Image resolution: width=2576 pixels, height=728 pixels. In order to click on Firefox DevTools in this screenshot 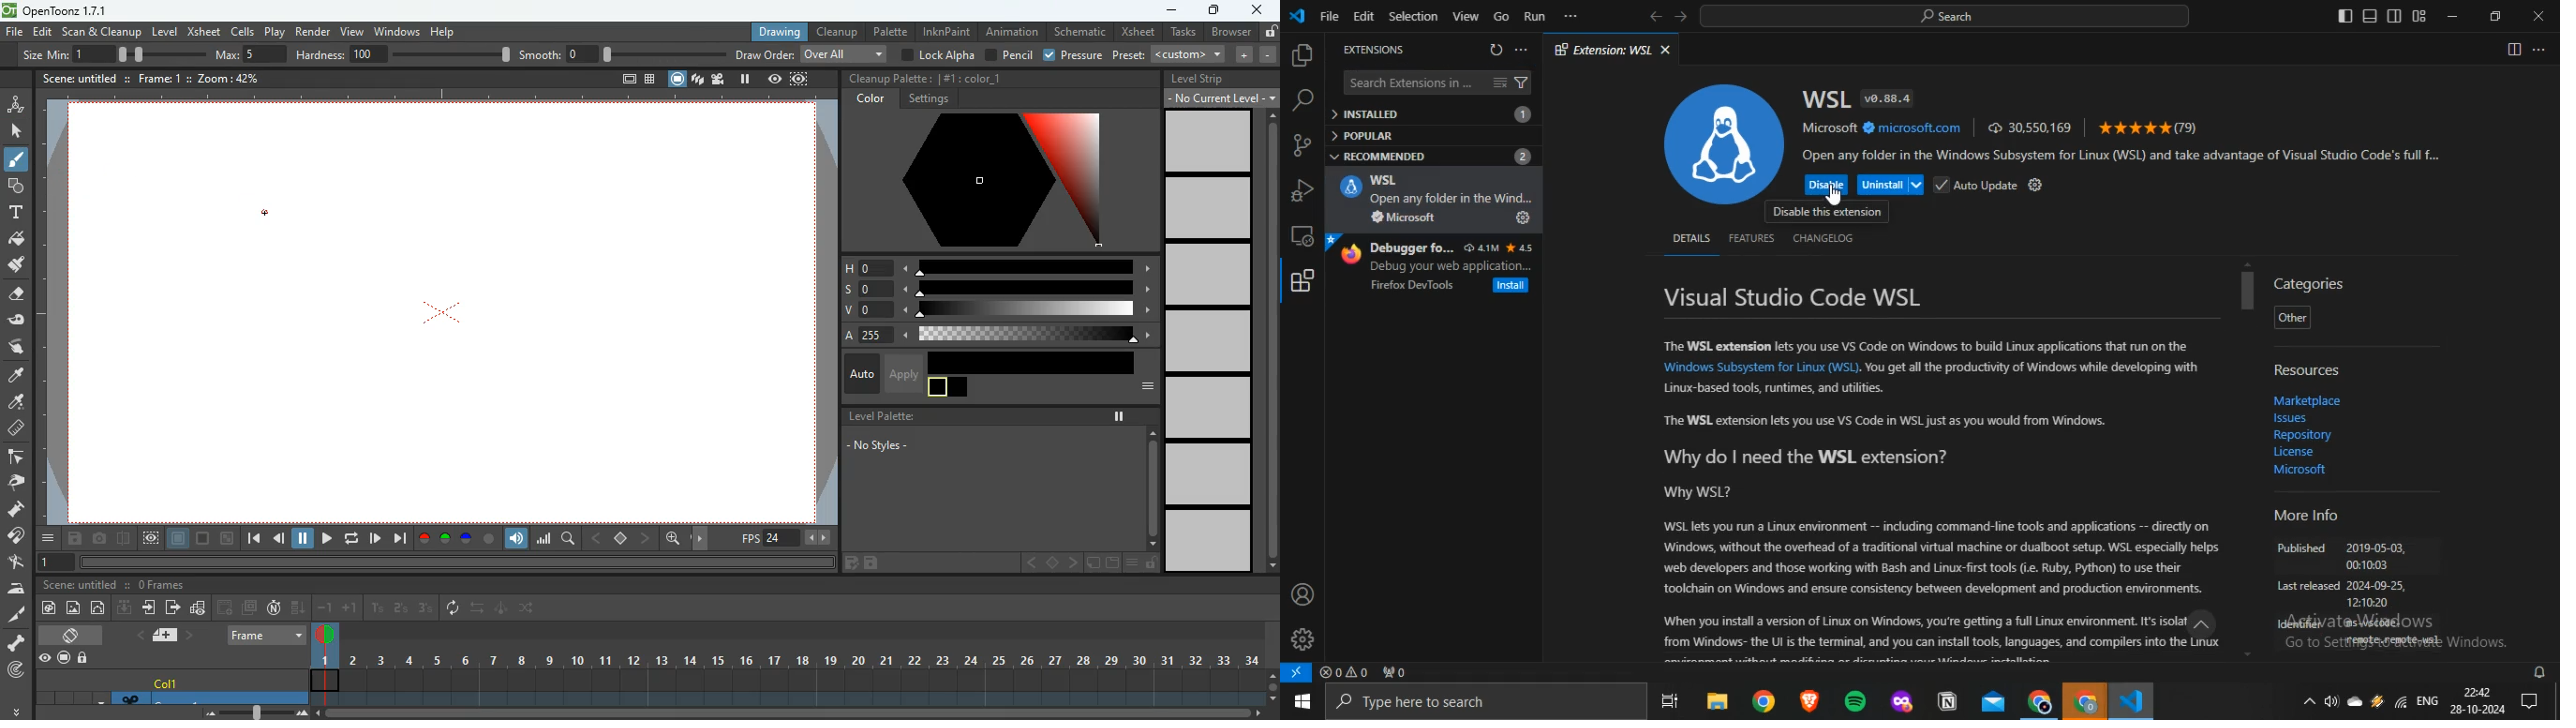, I will do `click(1413, 286)`.